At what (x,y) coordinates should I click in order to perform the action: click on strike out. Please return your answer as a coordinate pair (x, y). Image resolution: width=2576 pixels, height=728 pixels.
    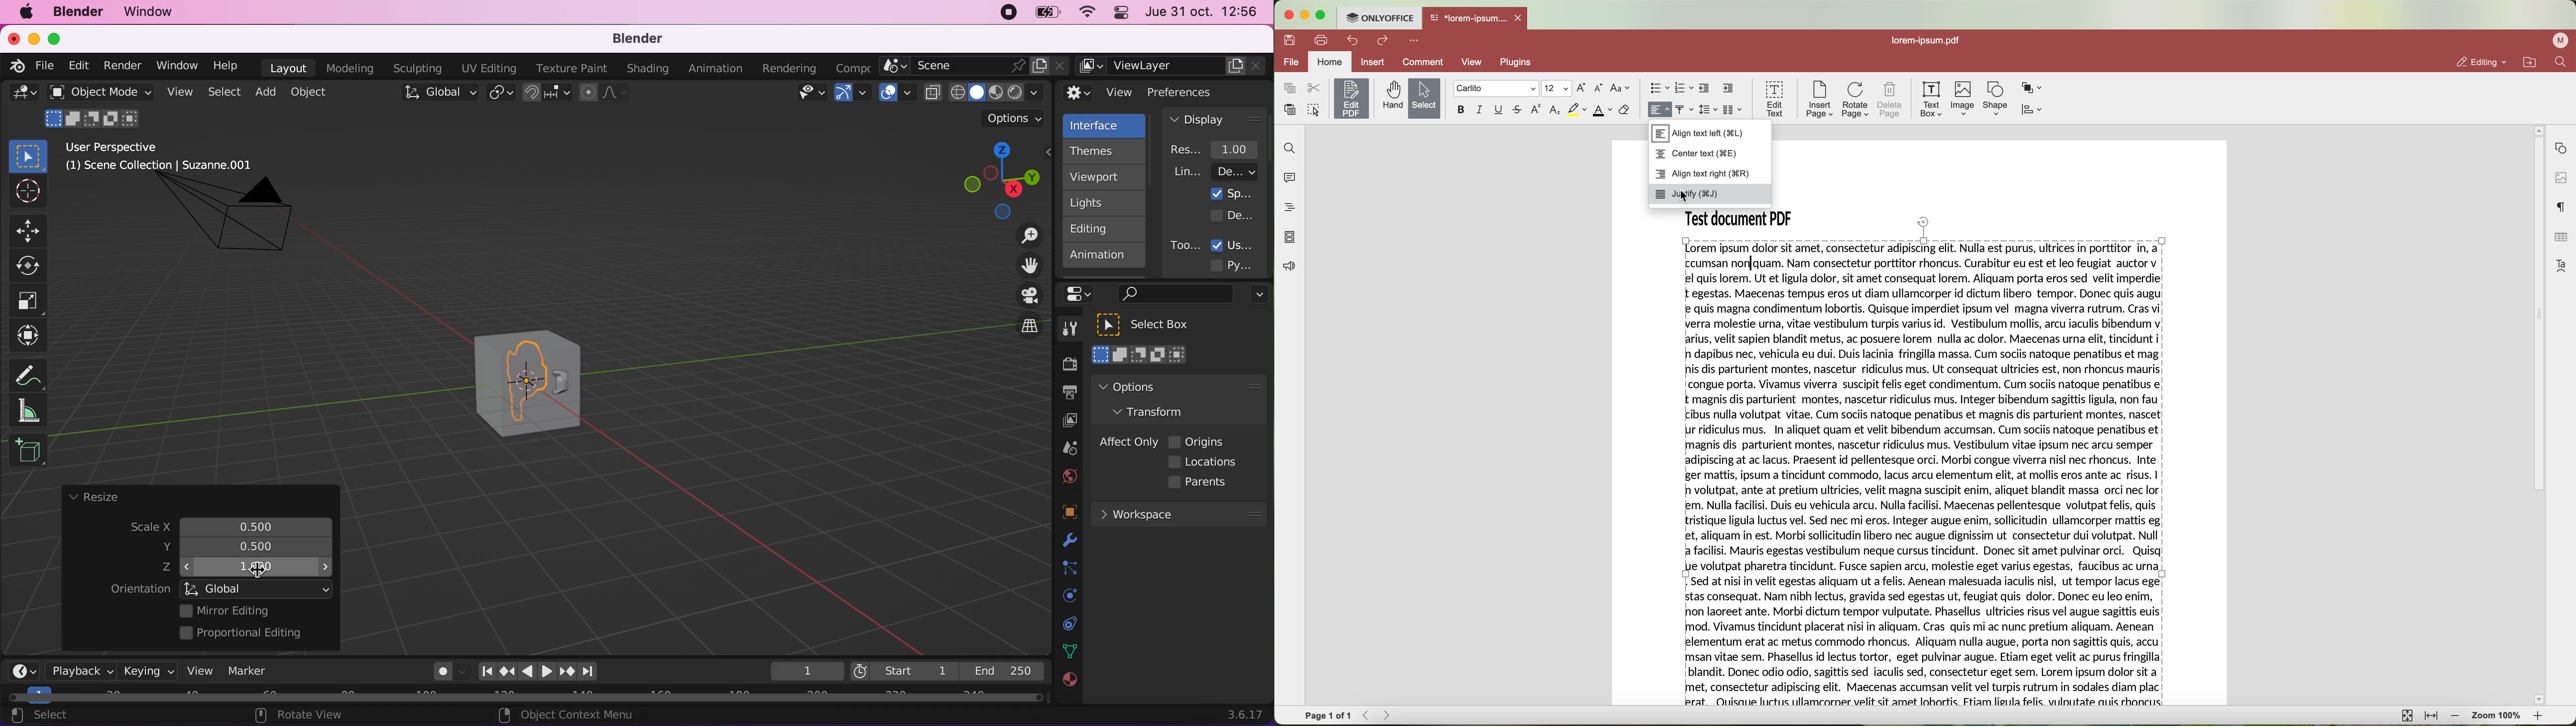
    Looking at the image, I should click on (1520, 109).